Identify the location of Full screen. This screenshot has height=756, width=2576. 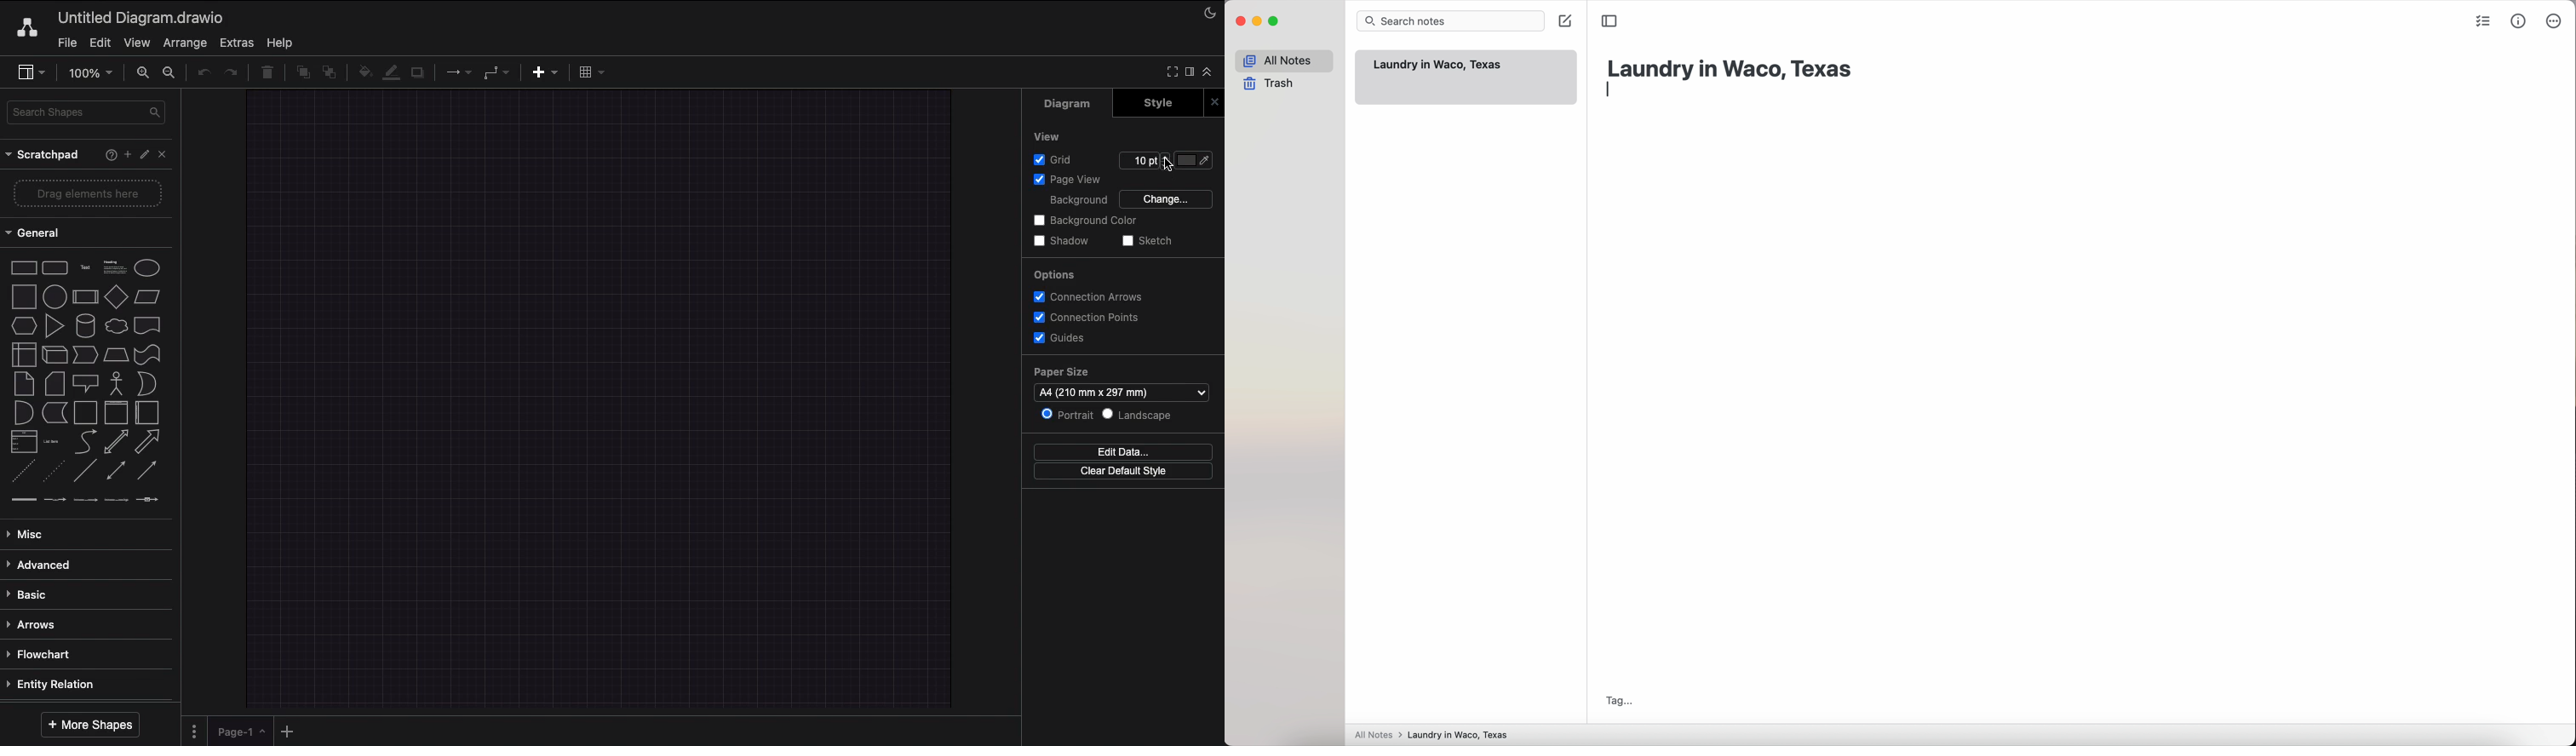
(1171, 71).